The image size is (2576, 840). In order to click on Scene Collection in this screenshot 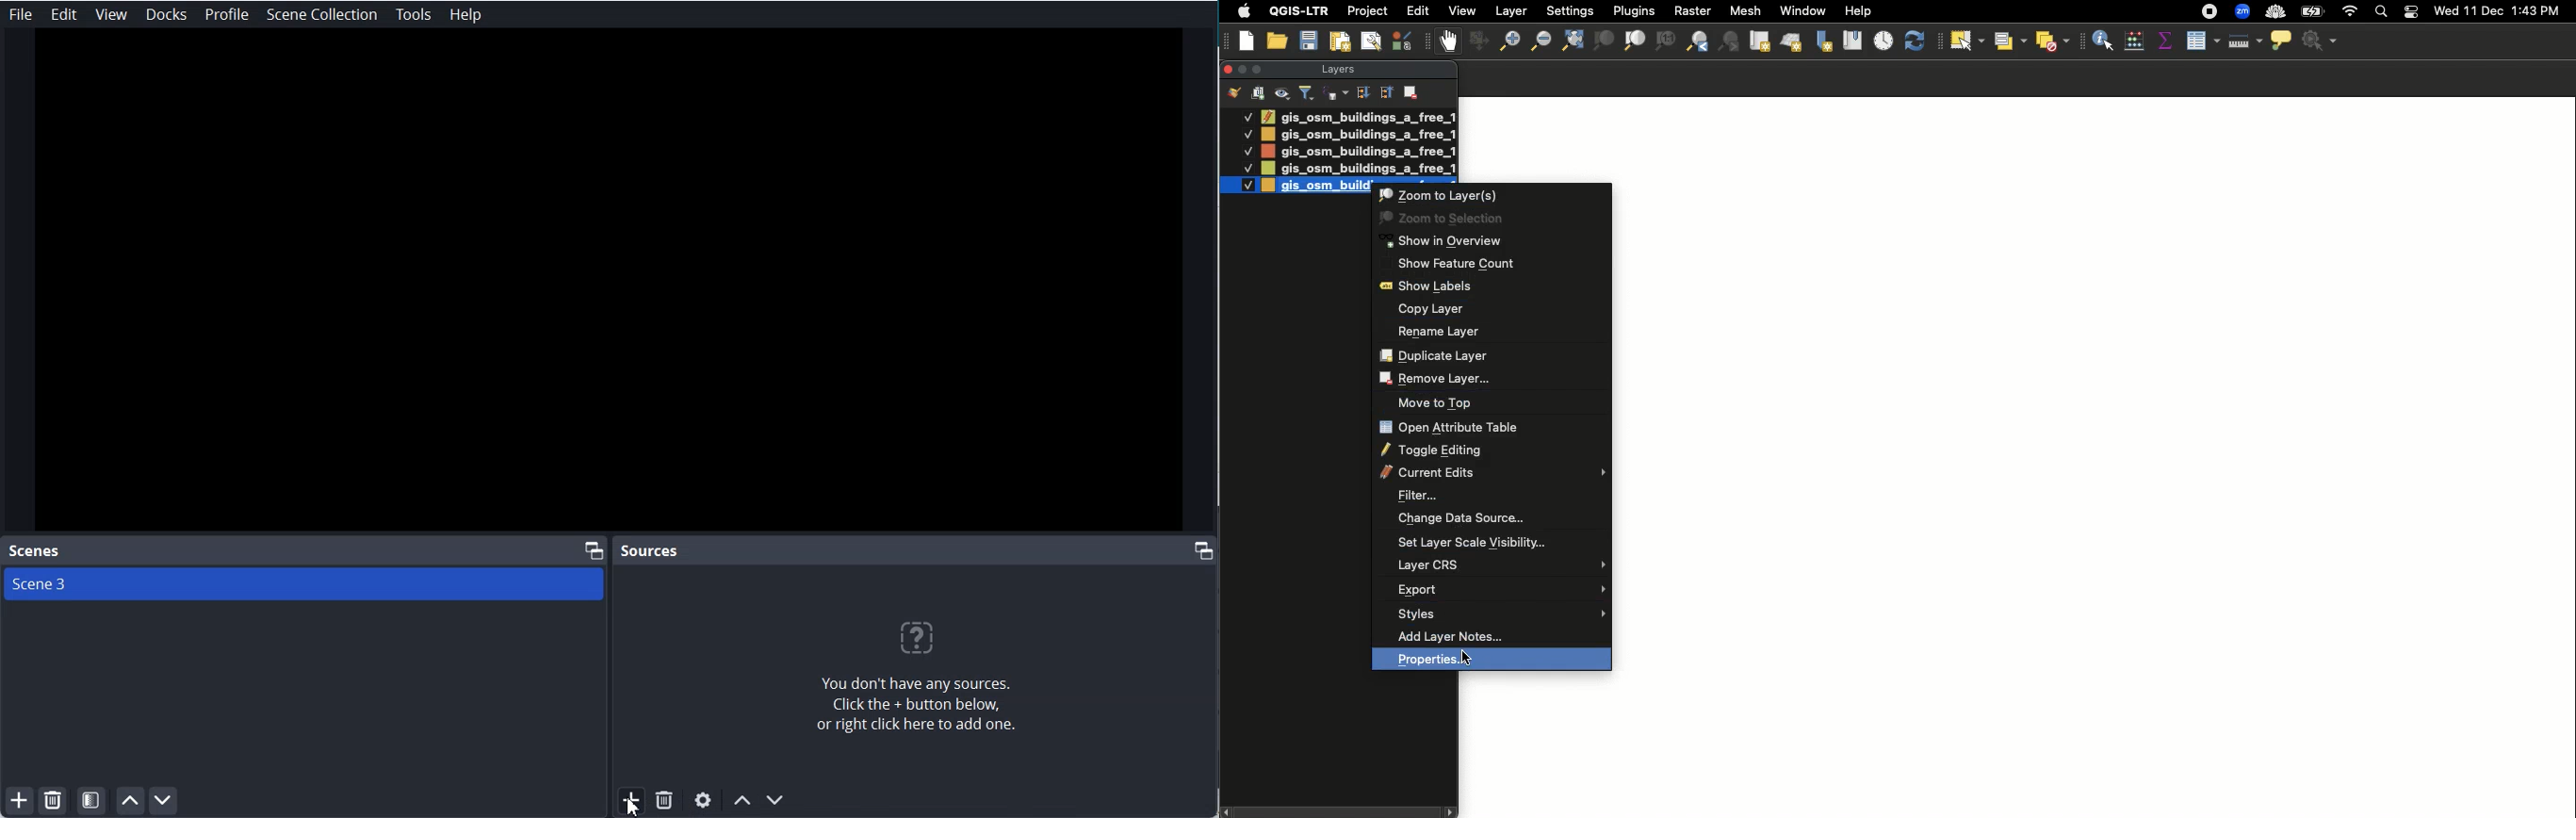, I will do `click(323, 14)`.